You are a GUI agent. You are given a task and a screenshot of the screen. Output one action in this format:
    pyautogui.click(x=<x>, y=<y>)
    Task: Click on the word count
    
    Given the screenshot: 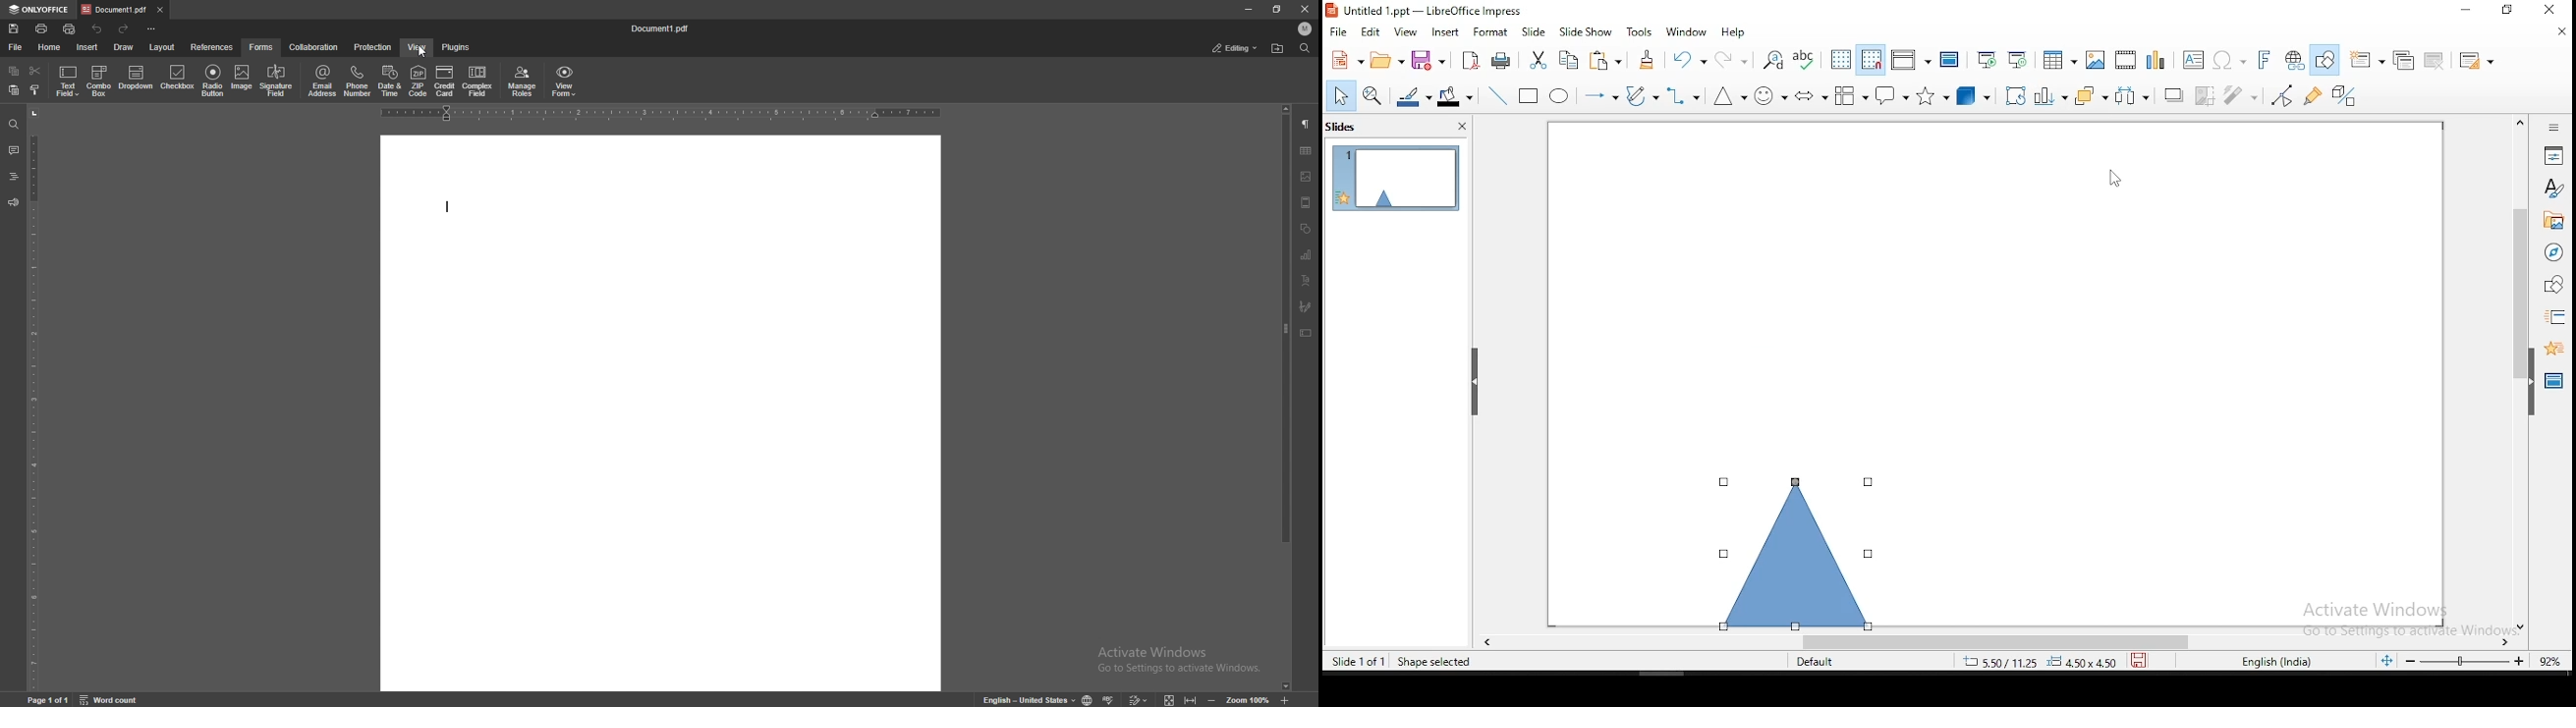 What is the action you would take?
    pyautogui.click(x=111, y=699)
    